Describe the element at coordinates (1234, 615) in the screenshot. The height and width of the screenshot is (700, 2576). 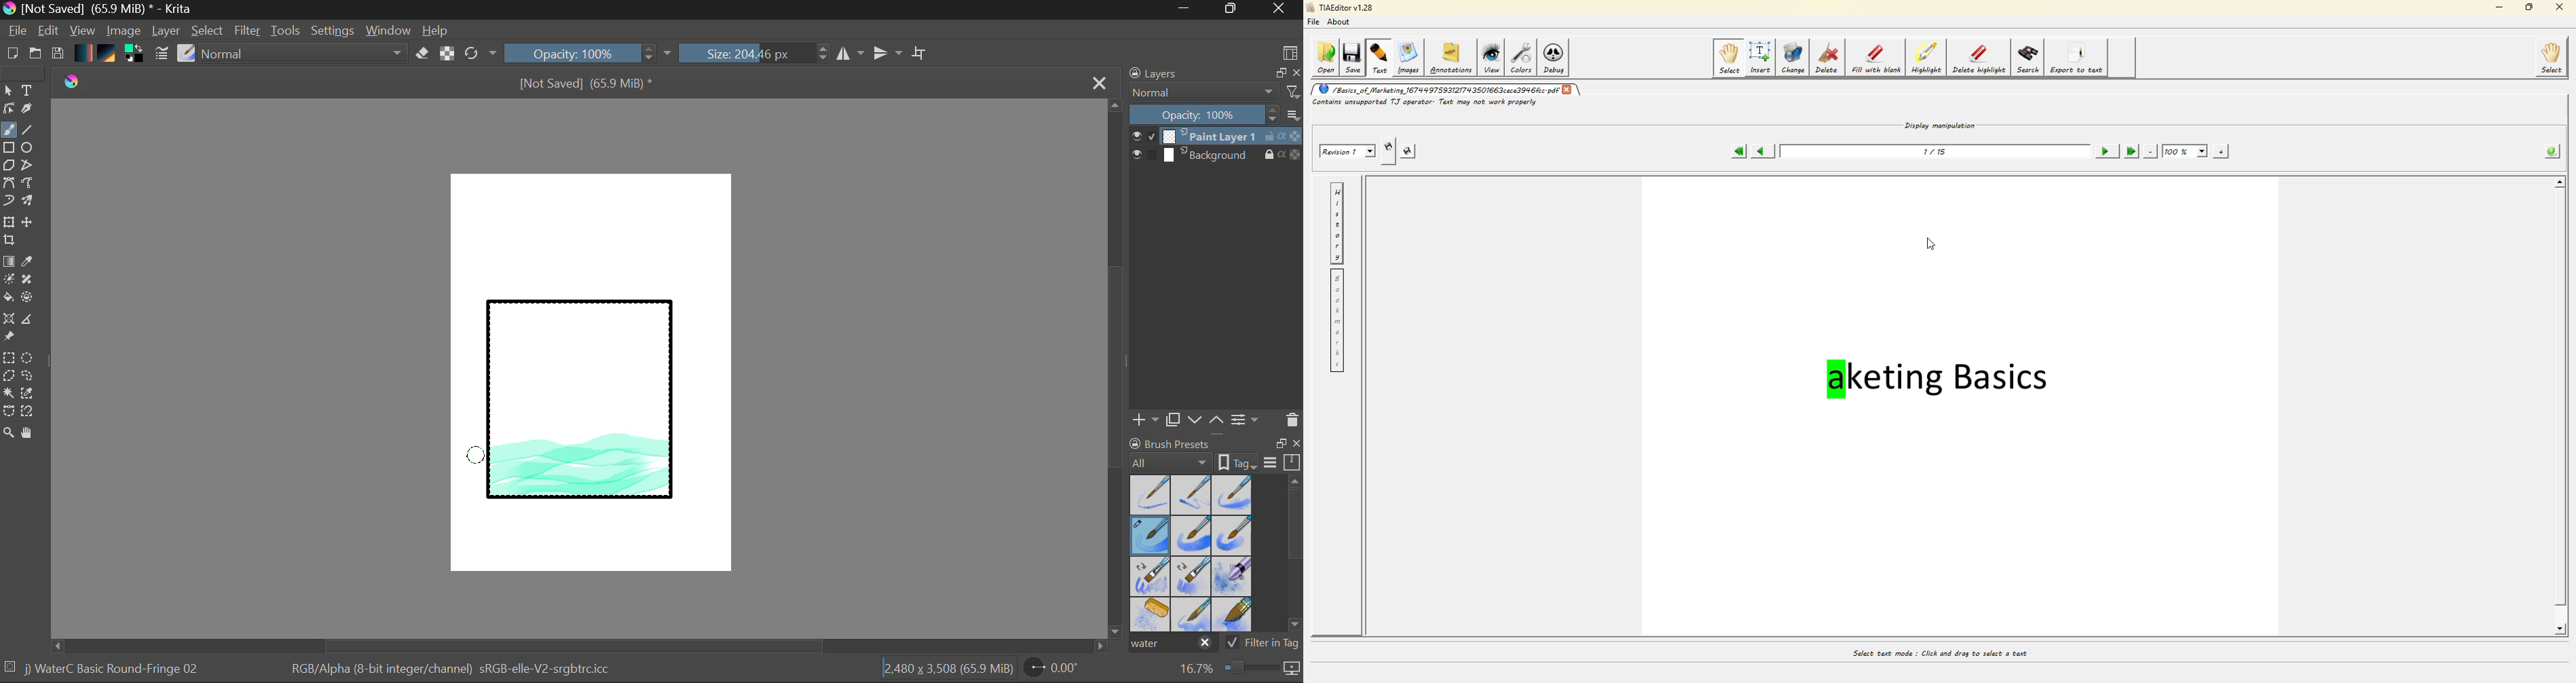
I see `Water C - Wide Area` at that location.